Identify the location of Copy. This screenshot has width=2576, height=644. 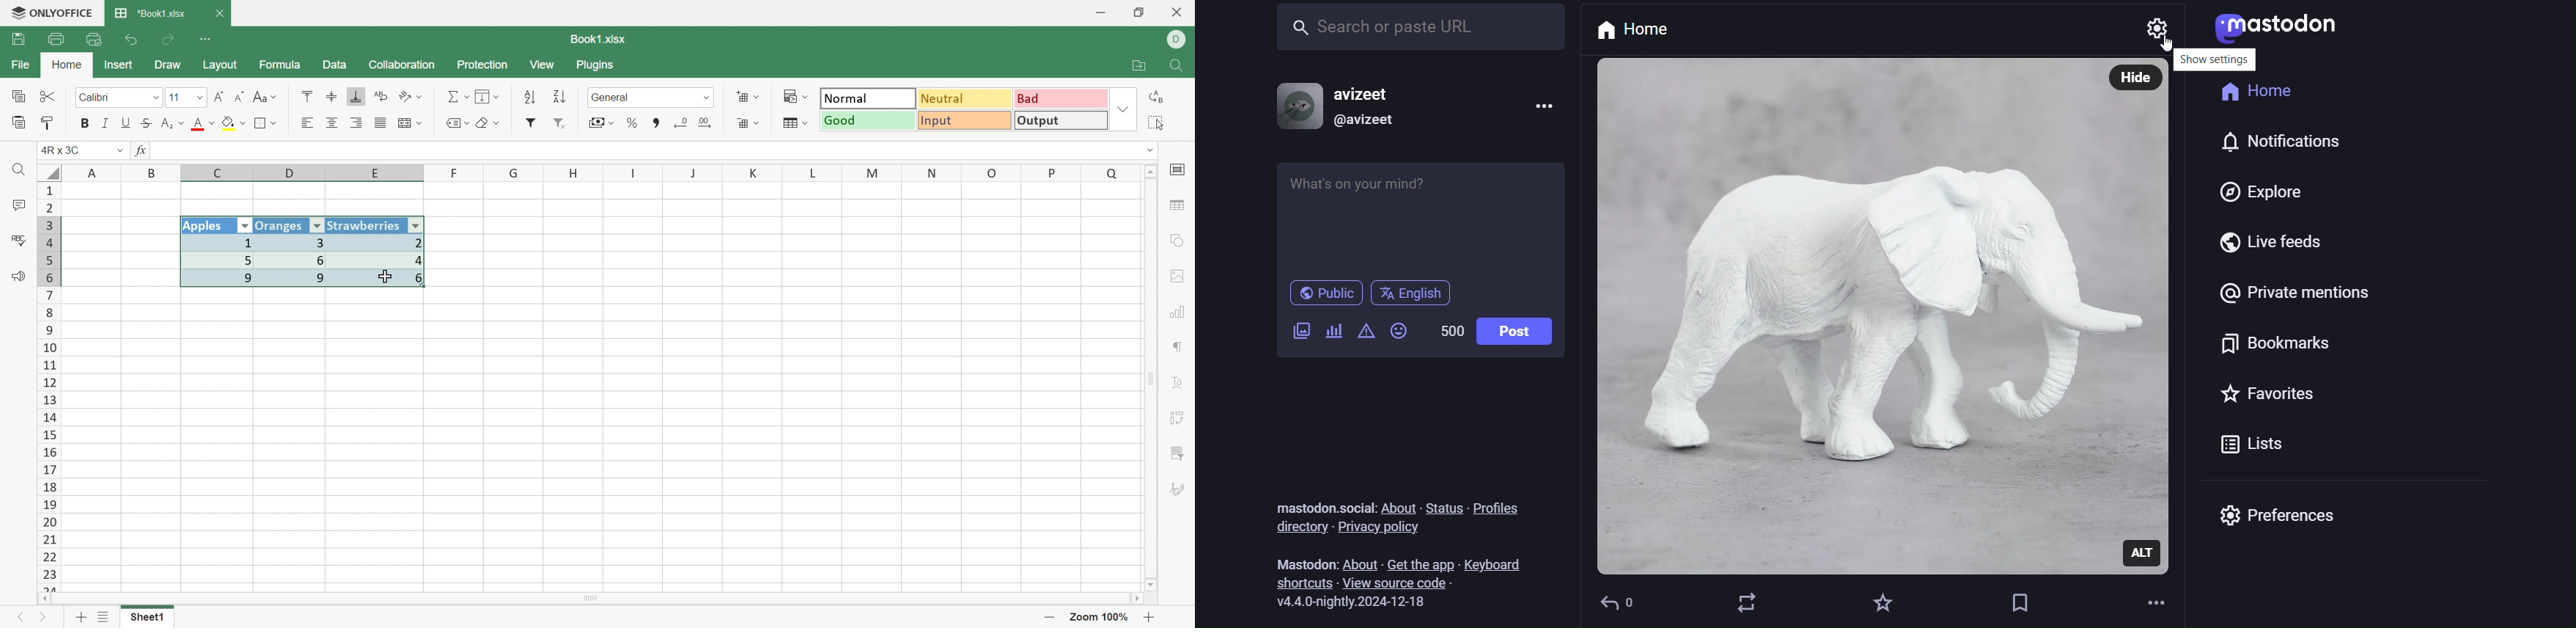
(17, 97).